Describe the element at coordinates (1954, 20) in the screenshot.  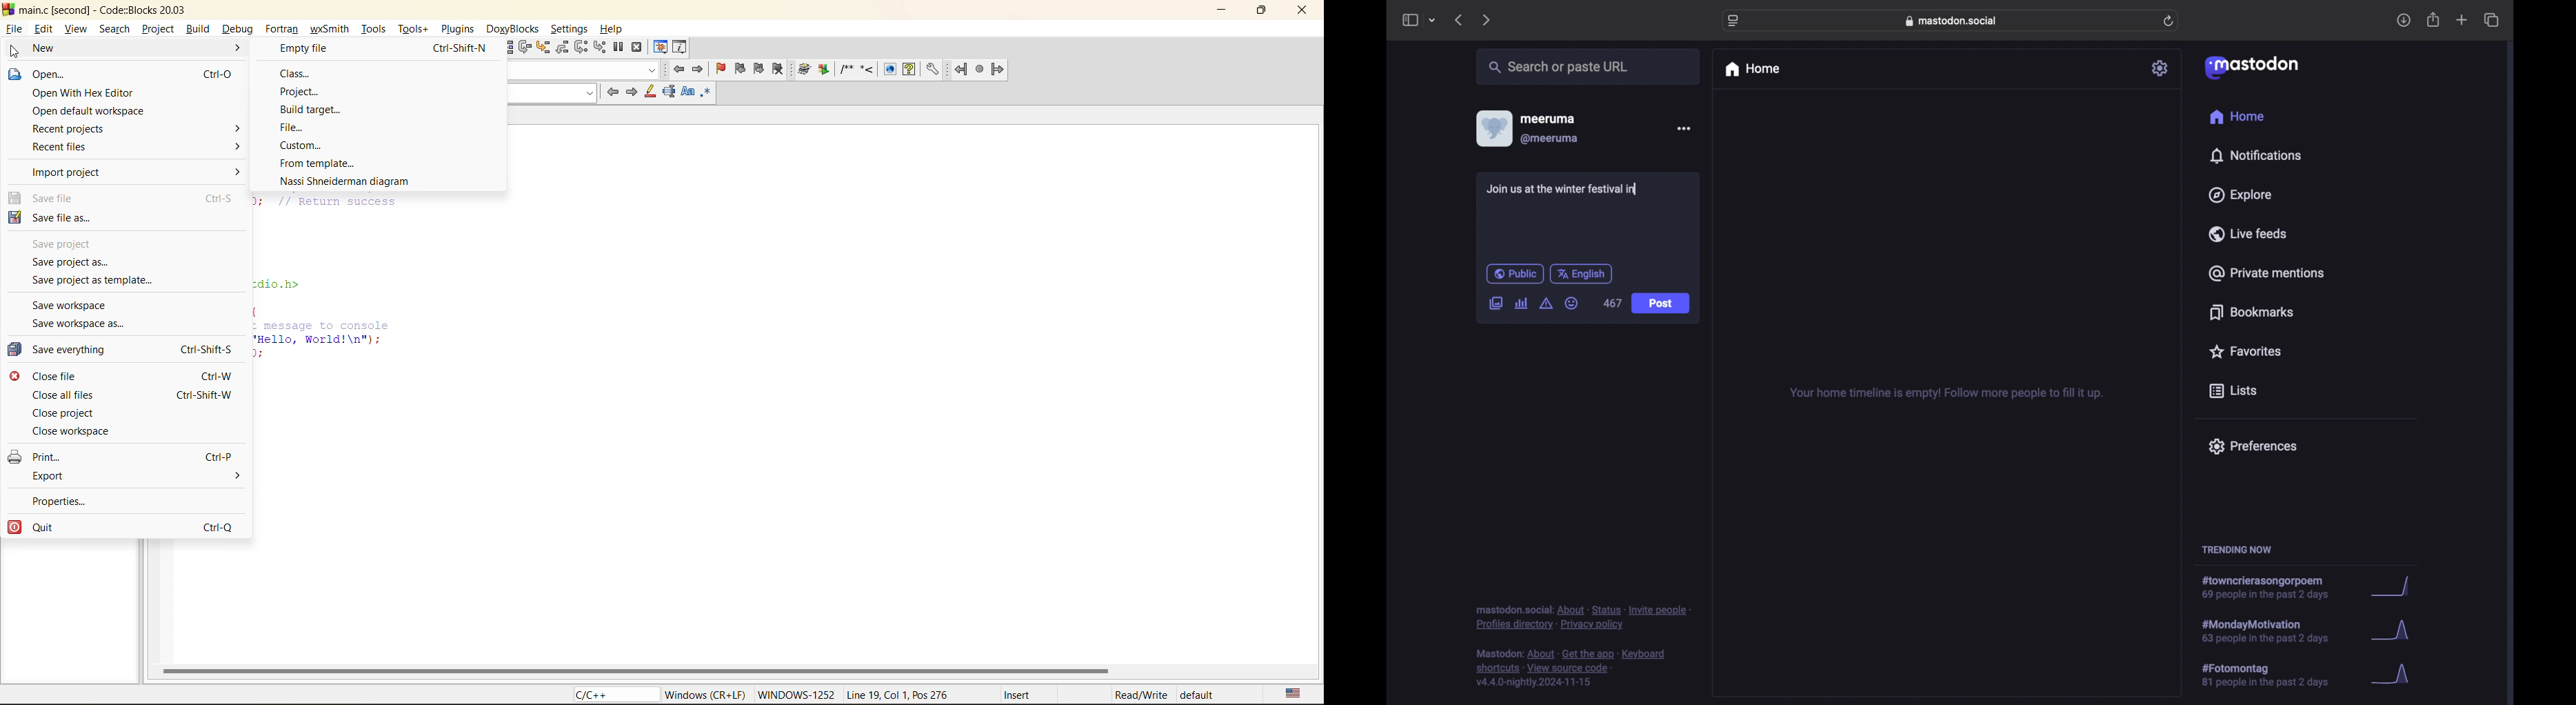
I see `web address` at that location.